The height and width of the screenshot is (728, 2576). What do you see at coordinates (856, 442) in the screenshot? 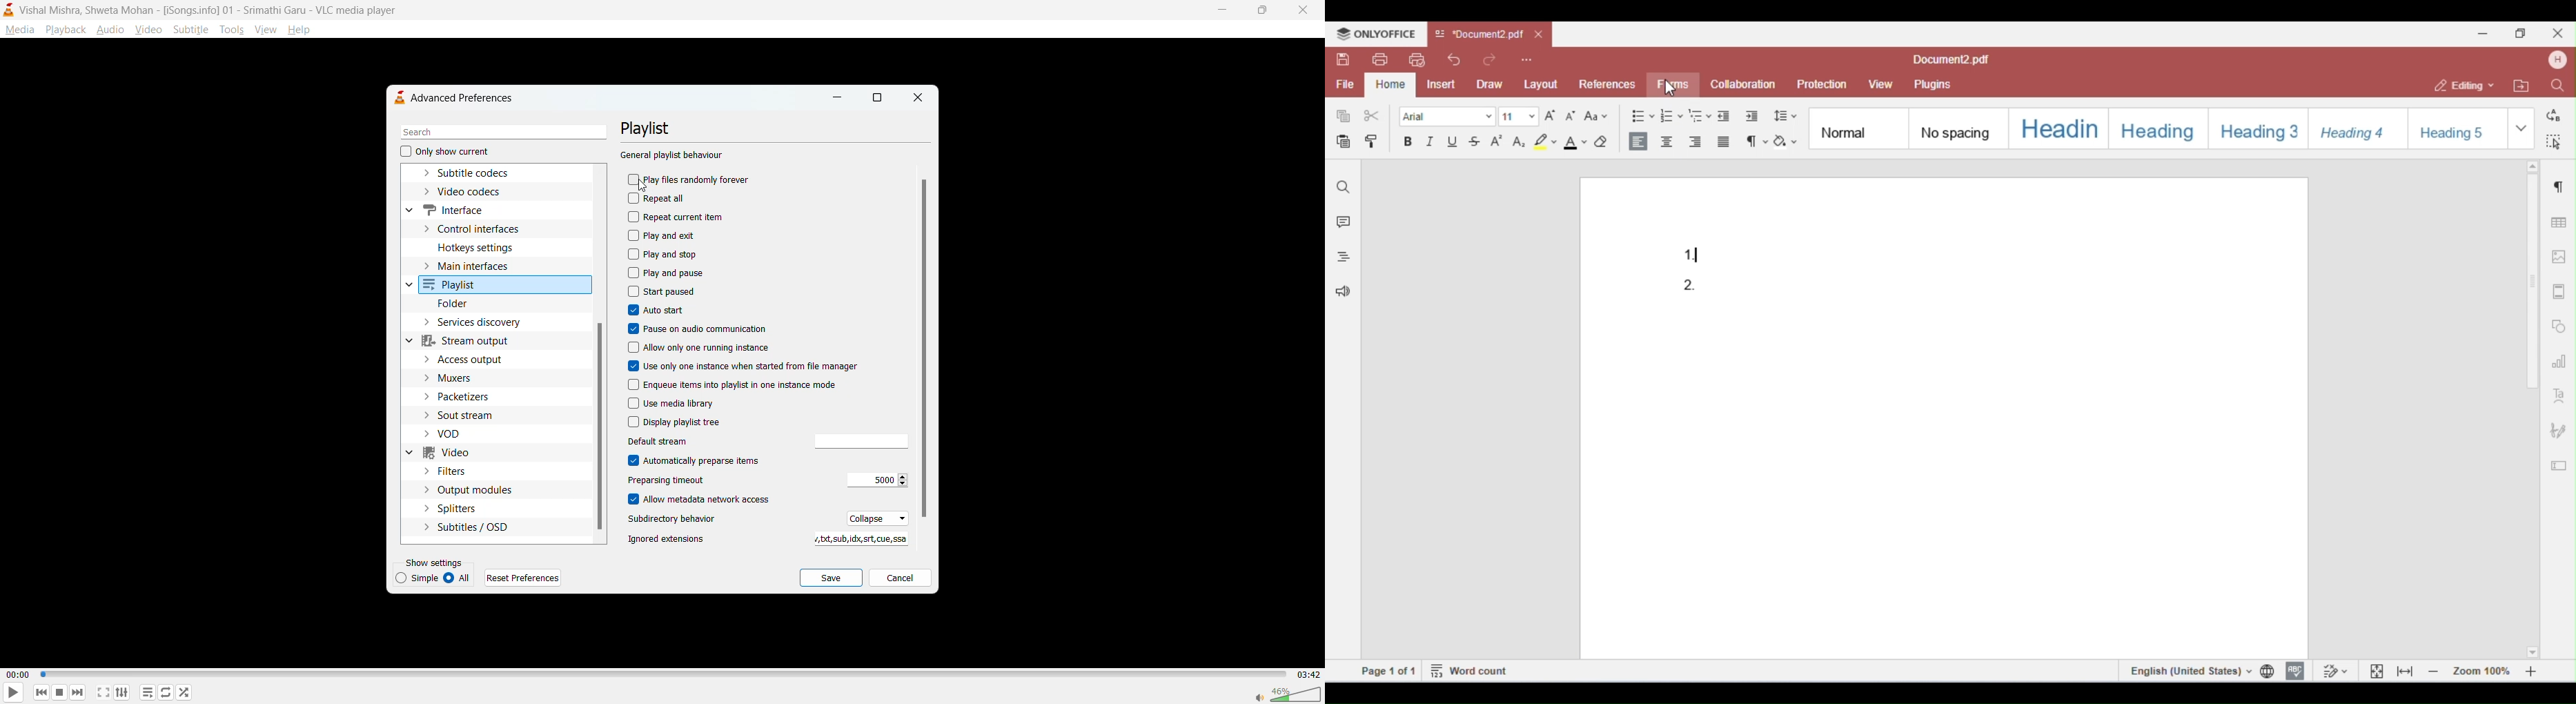
I see `default stream` at bounding box center [856, 442].